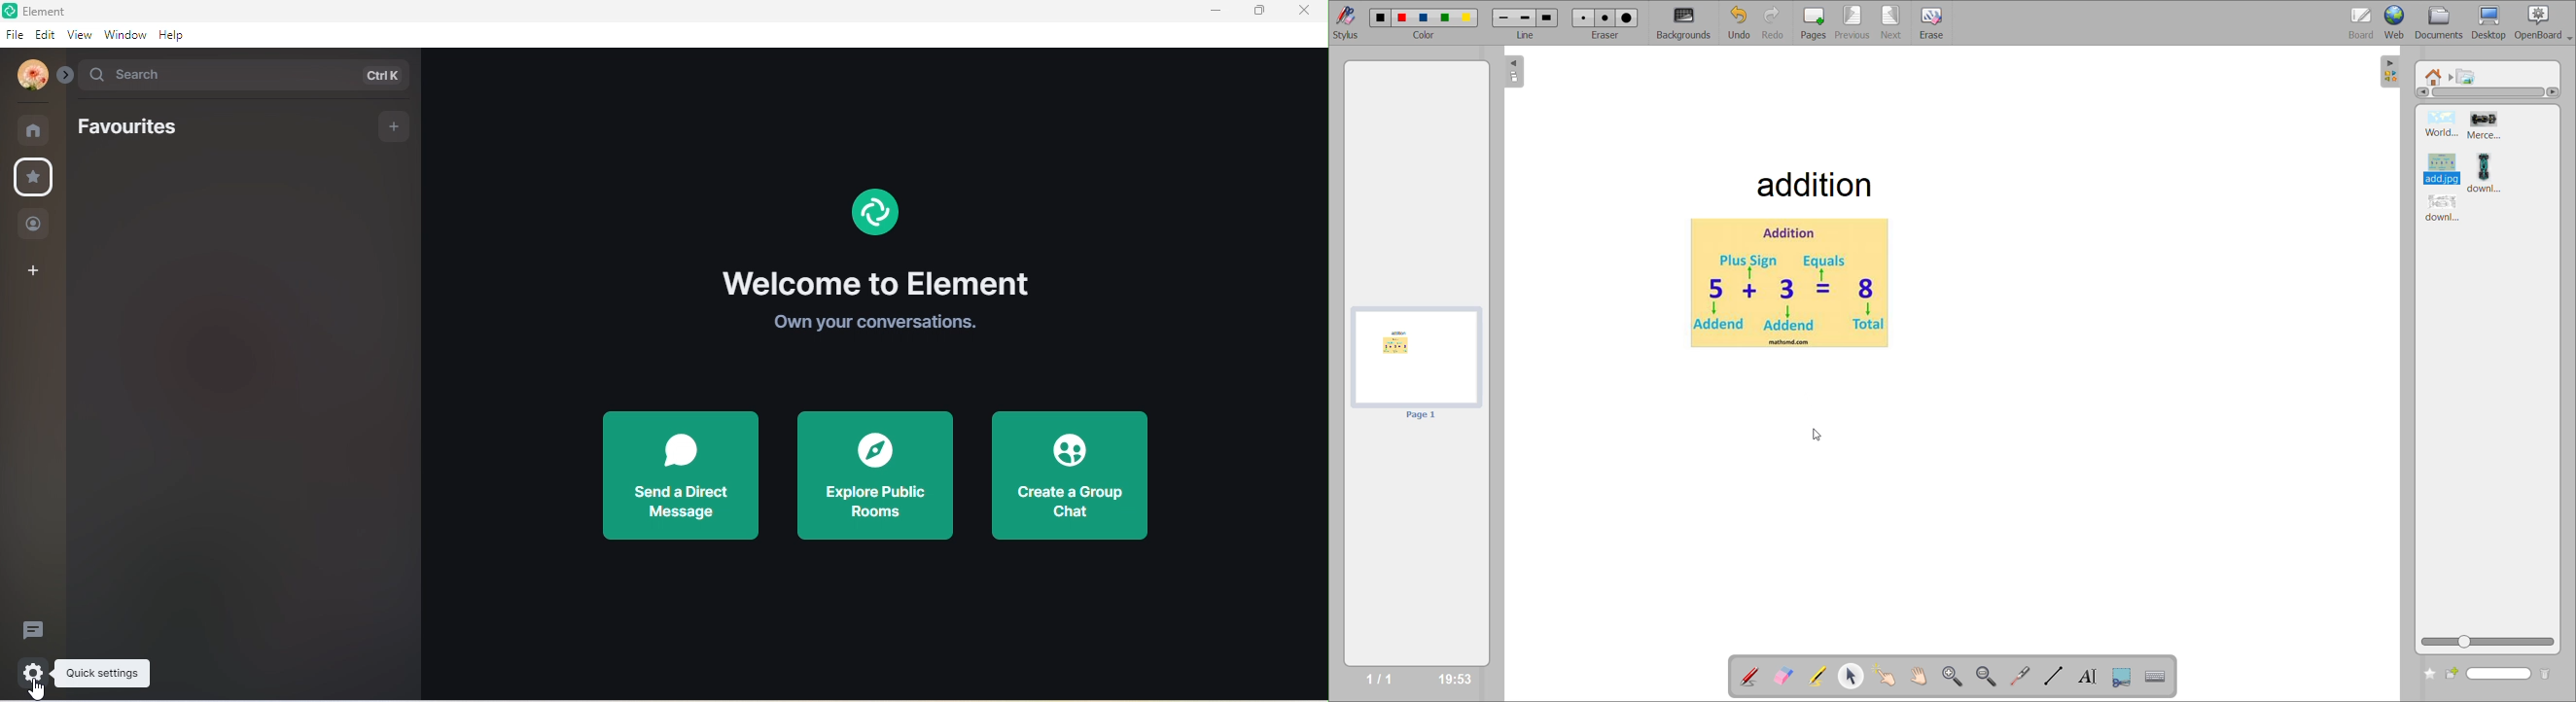 The image size is (2576, 728). I want to click on eraser 3, so click(1627, 17).